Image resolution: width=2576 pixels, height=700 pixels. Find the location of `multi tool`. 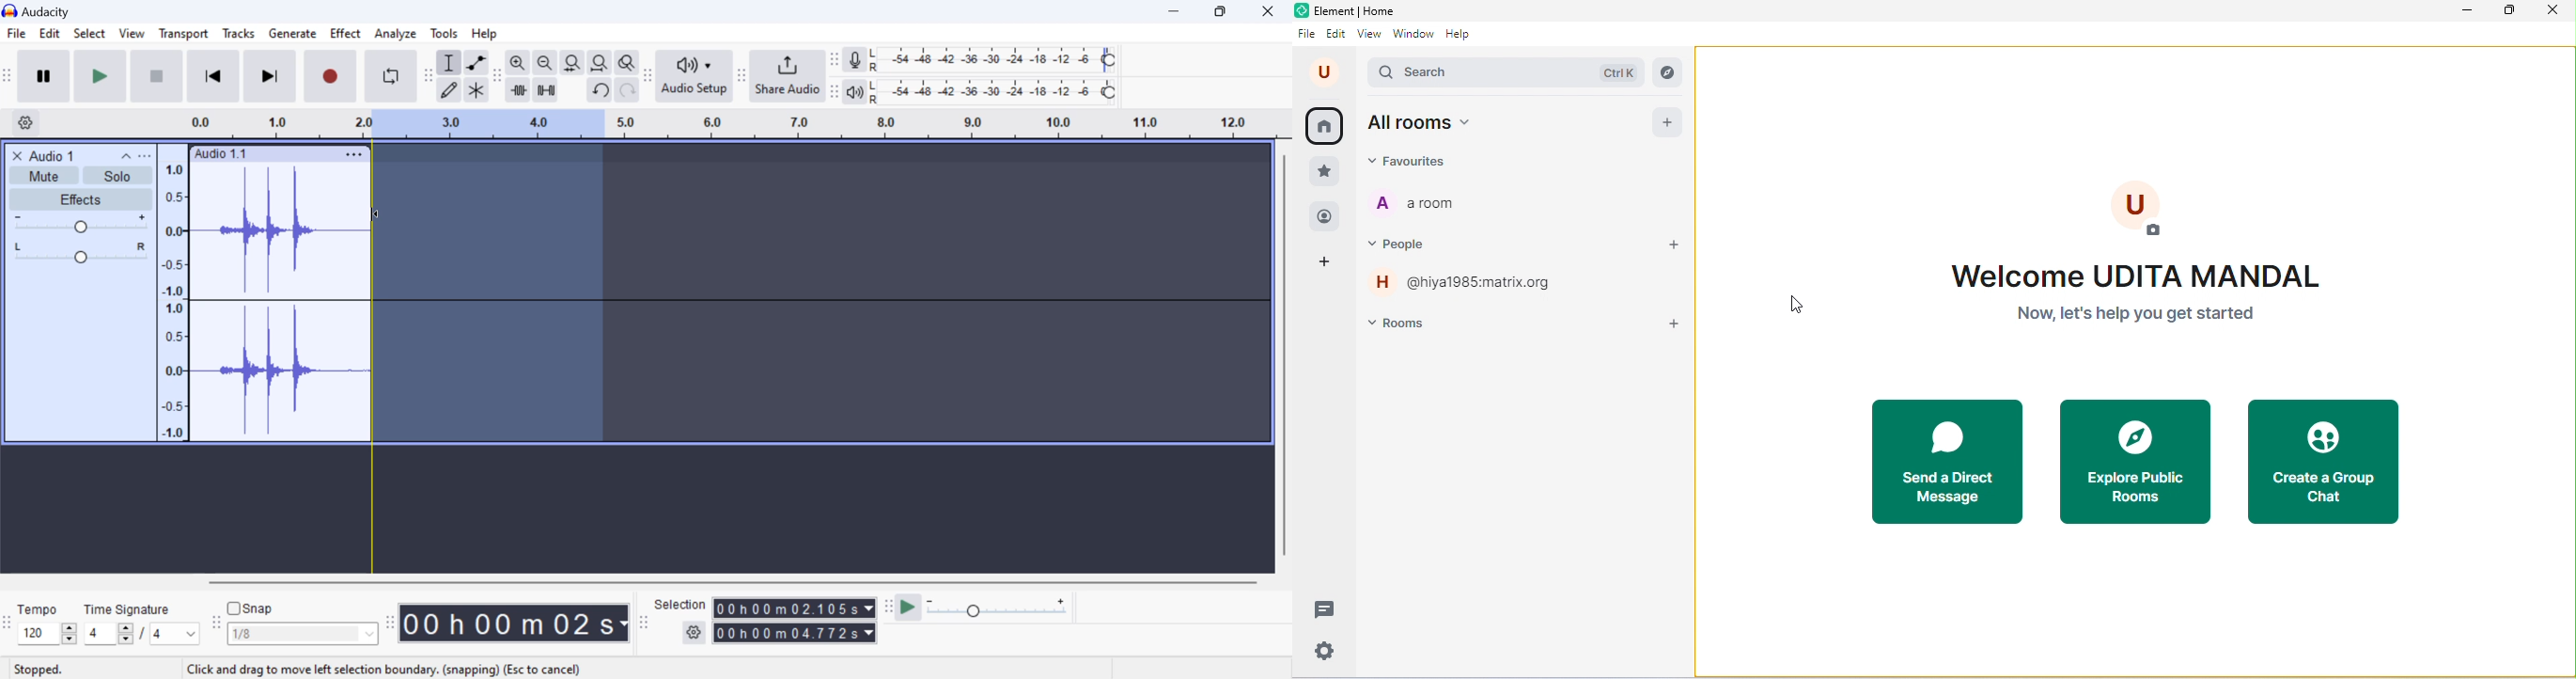

multi tool is located at coordinates (477, 91).